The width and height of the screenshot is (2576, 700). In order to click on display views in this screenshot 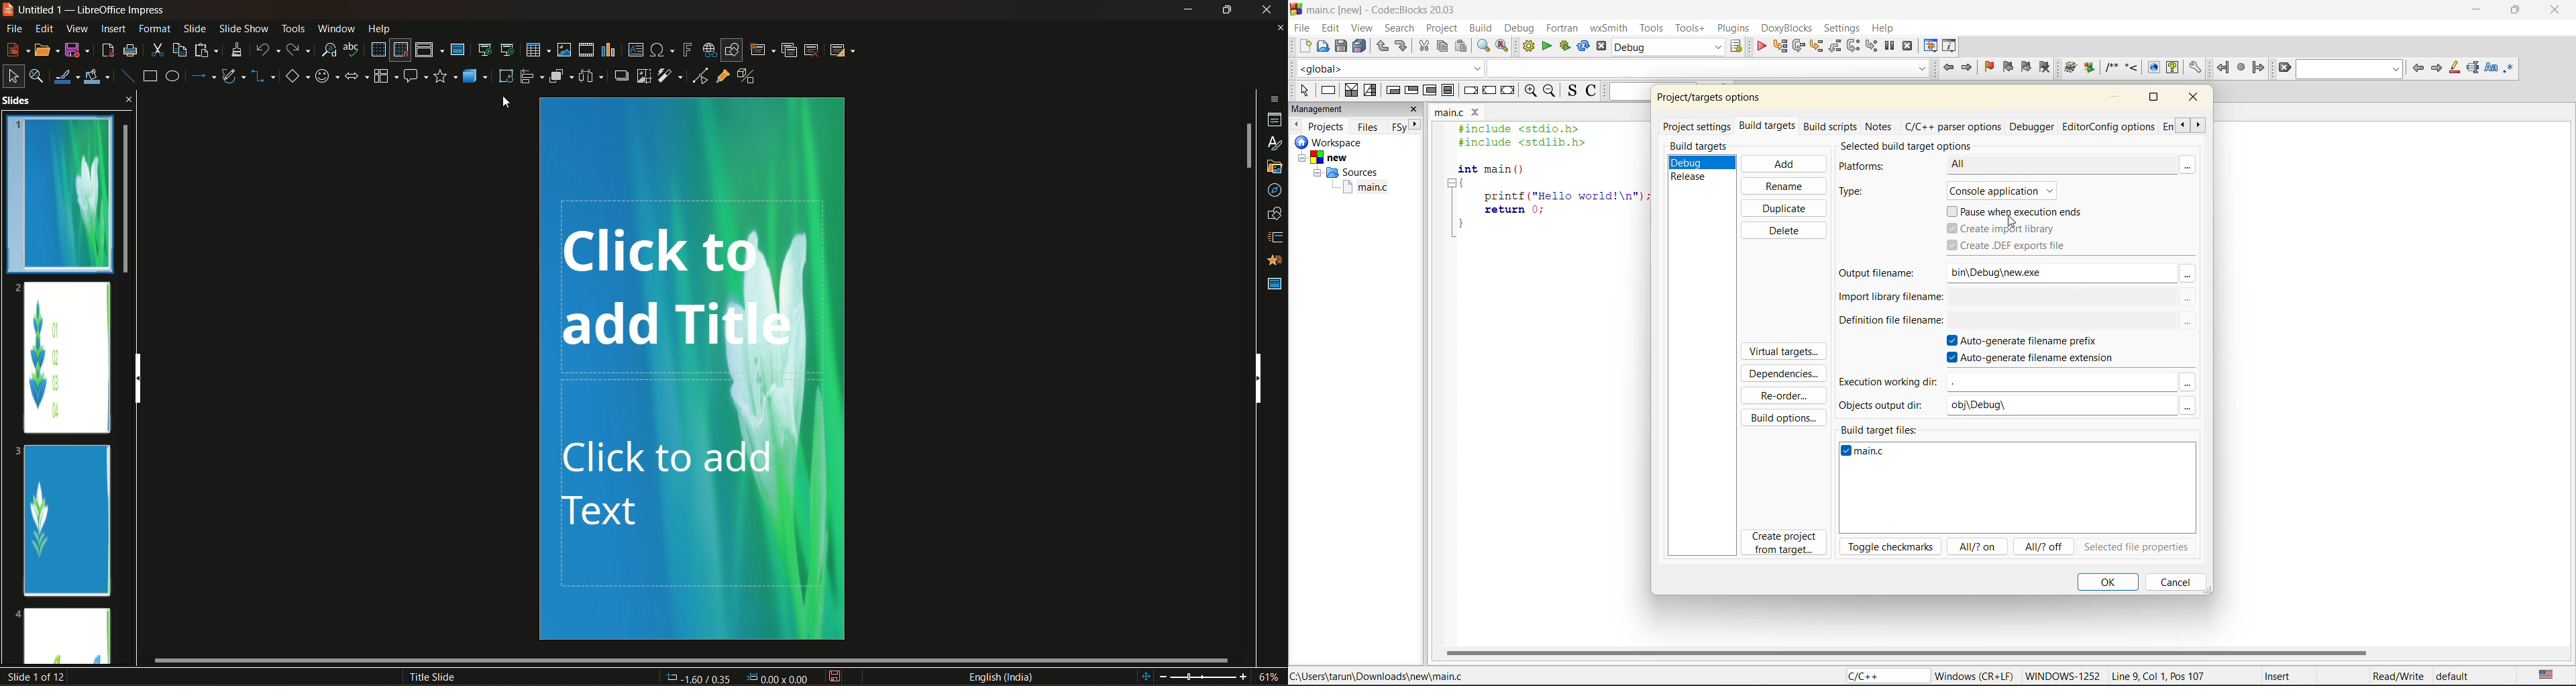, I will do `click(429, 50)`.